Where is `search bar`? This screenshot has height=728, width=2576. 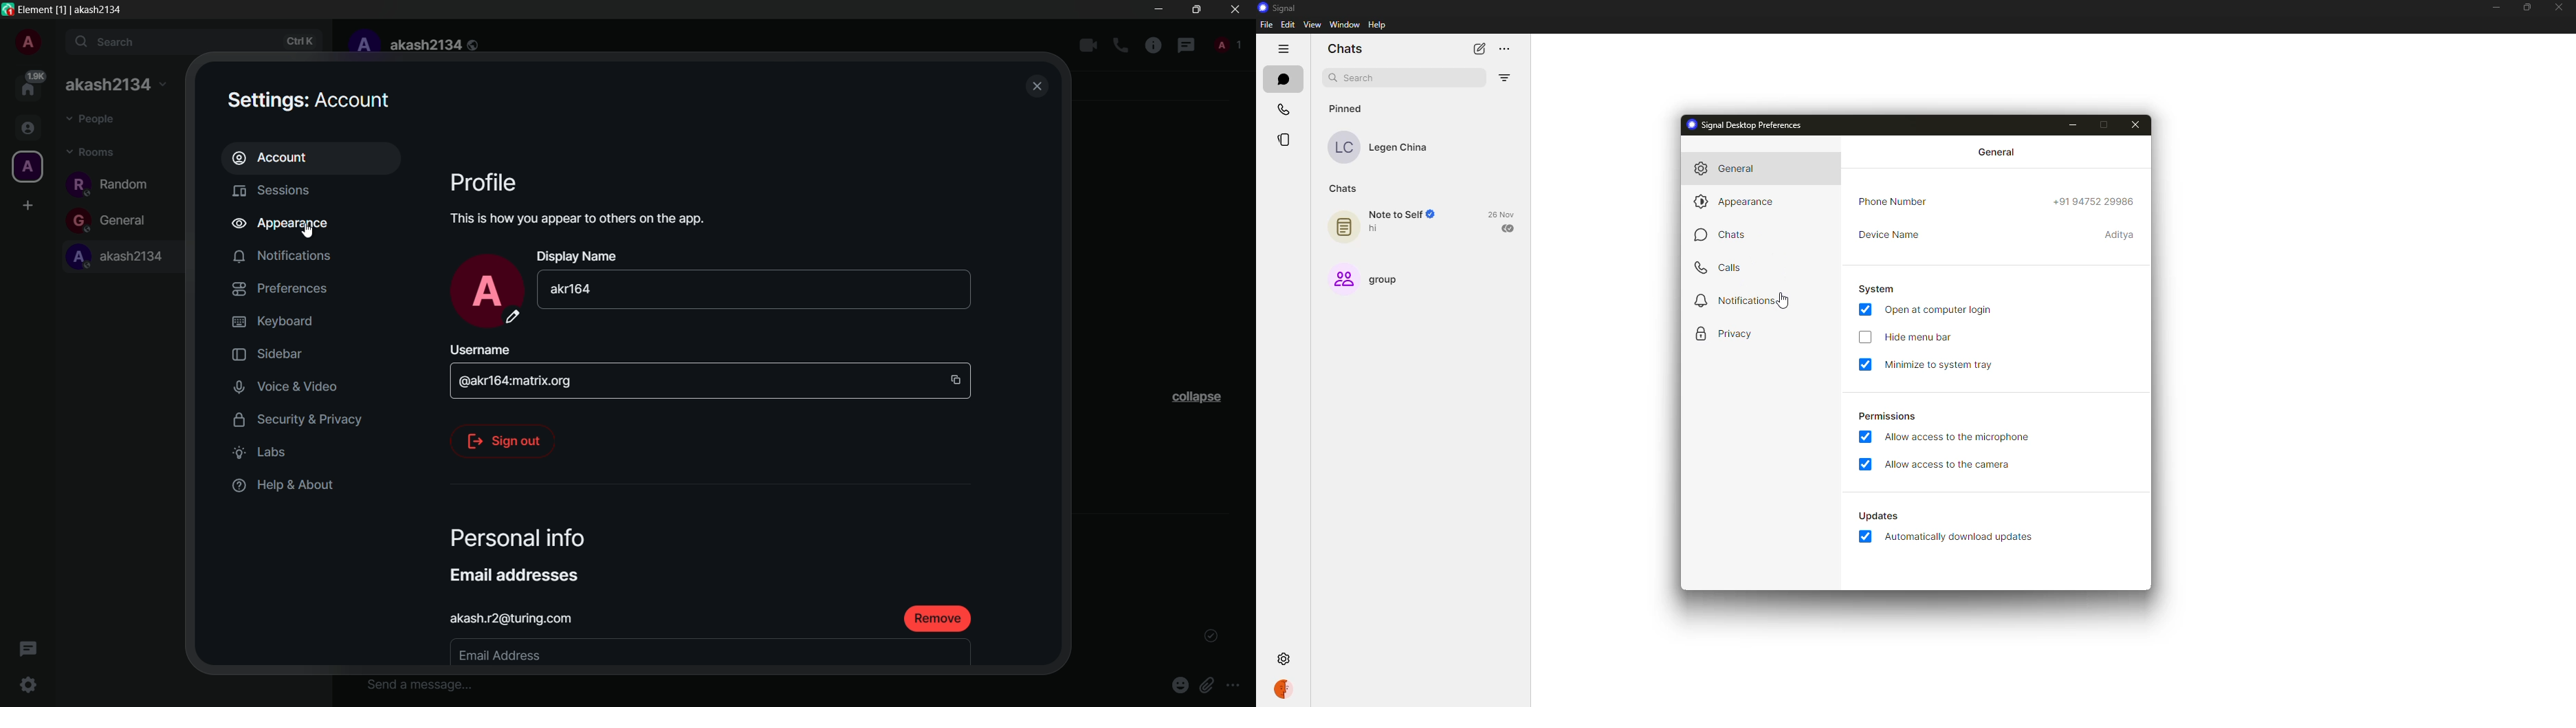 search bar is located at coordinates (199, 41).